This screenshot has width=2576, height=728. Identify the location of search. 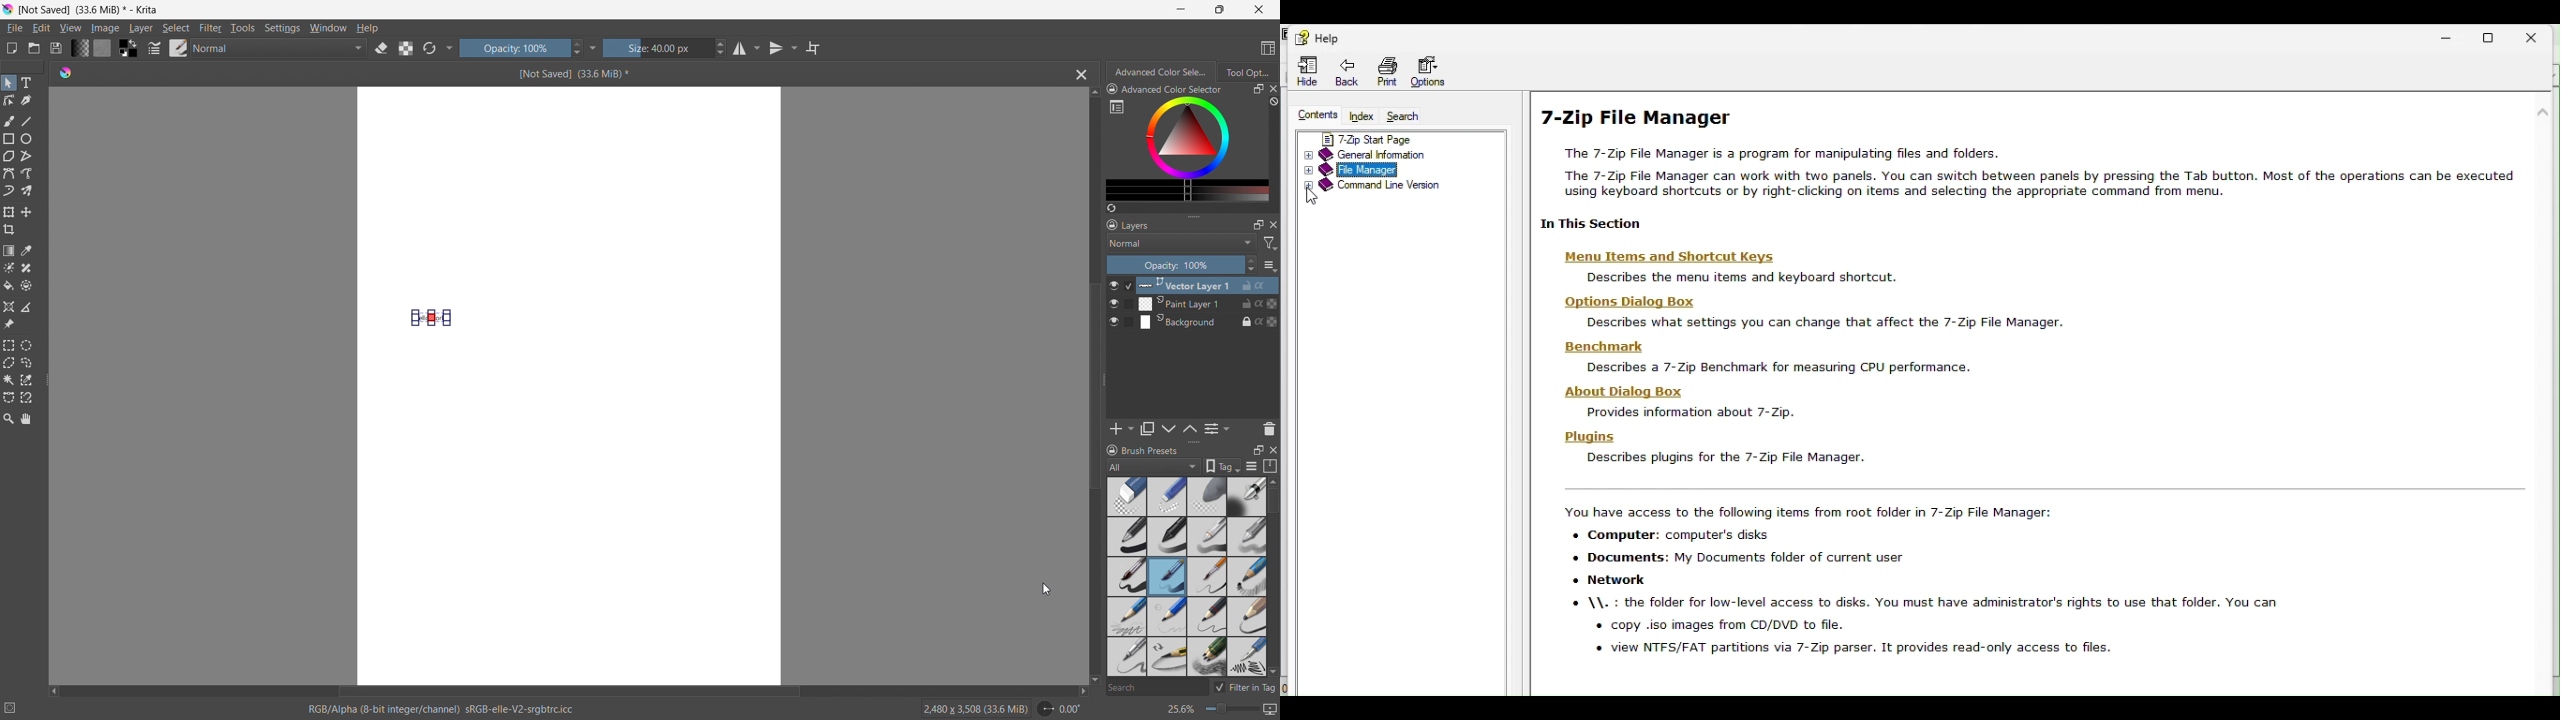
(1155, 689).